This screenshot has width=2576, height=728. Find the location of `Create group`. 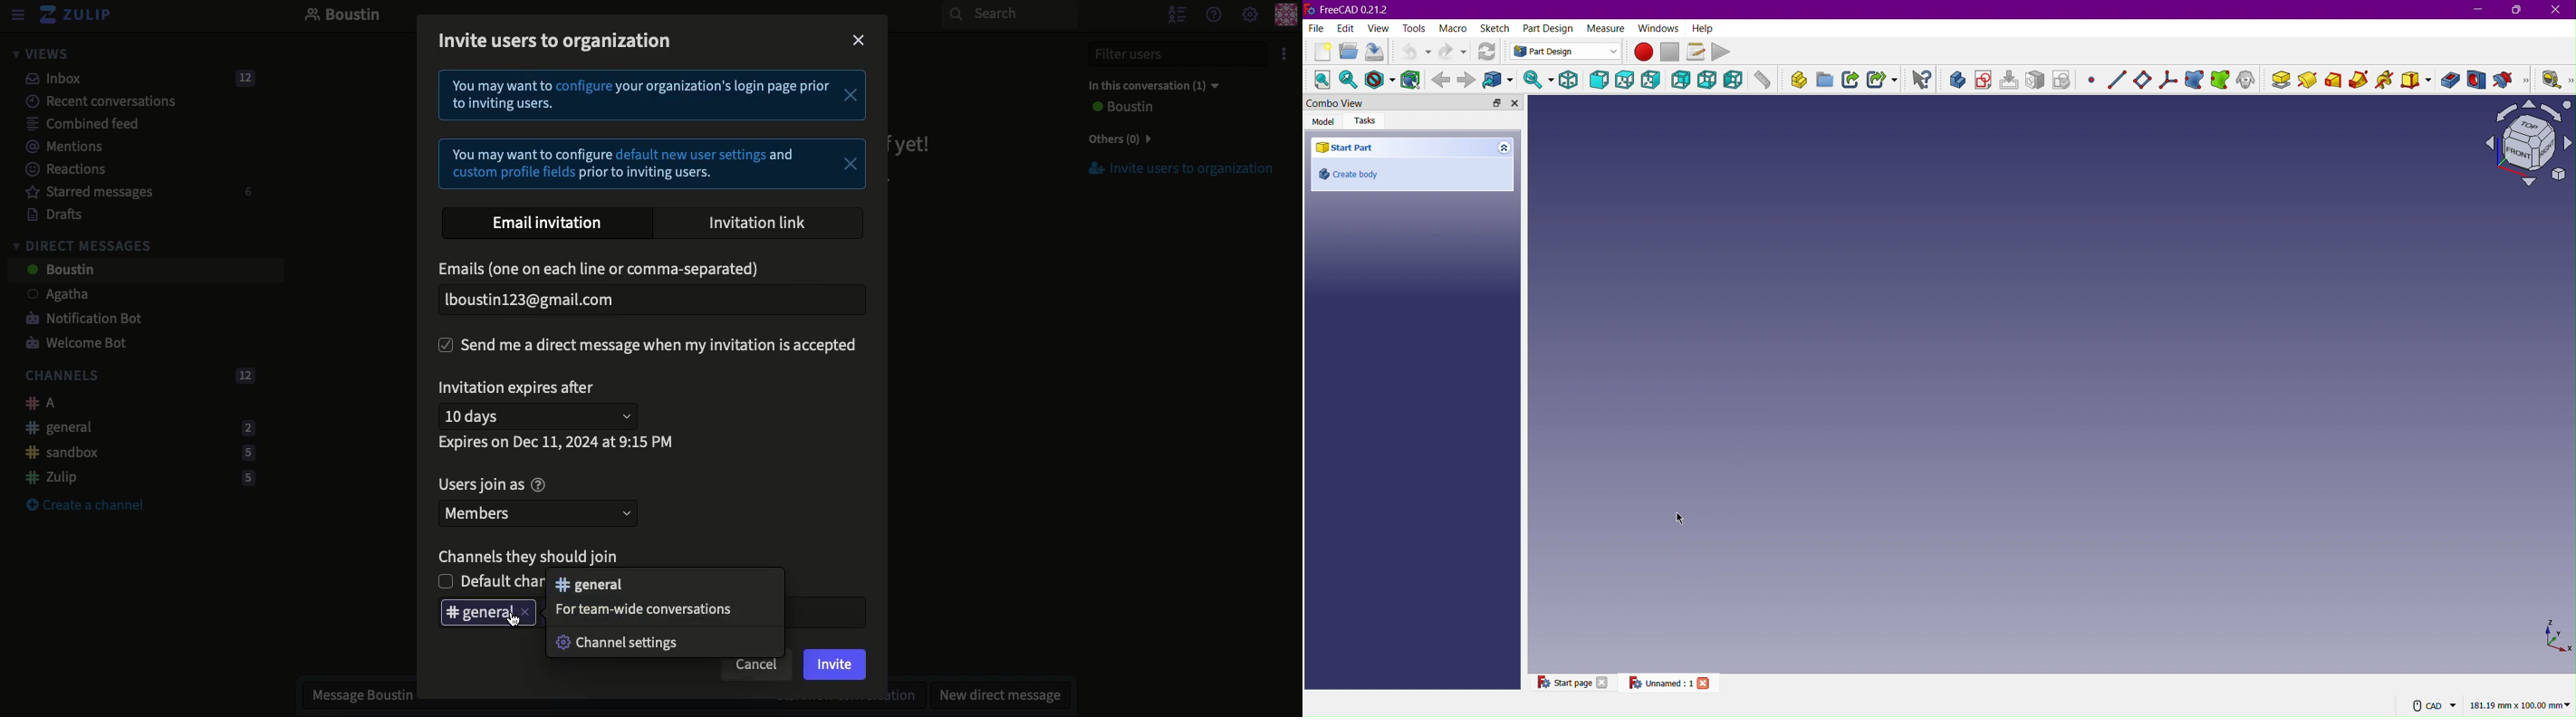

Create group is located at coordinates (1825, 81).